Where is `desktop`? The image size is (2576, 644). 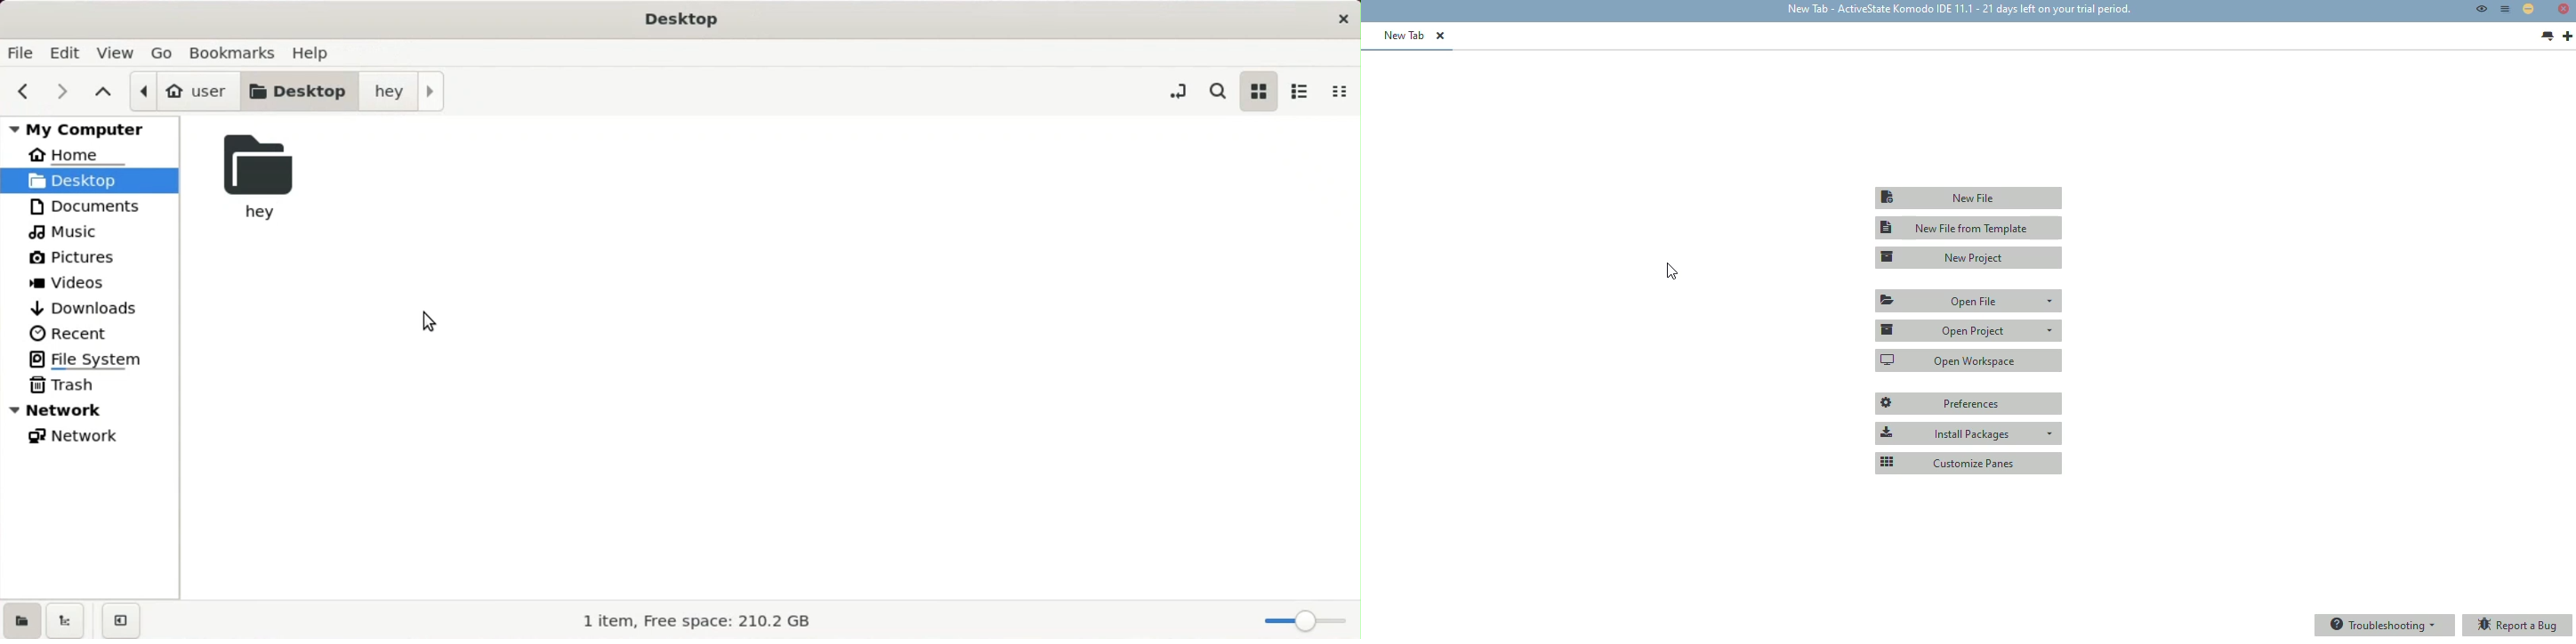 desktop is located at coordinates (304, 90).